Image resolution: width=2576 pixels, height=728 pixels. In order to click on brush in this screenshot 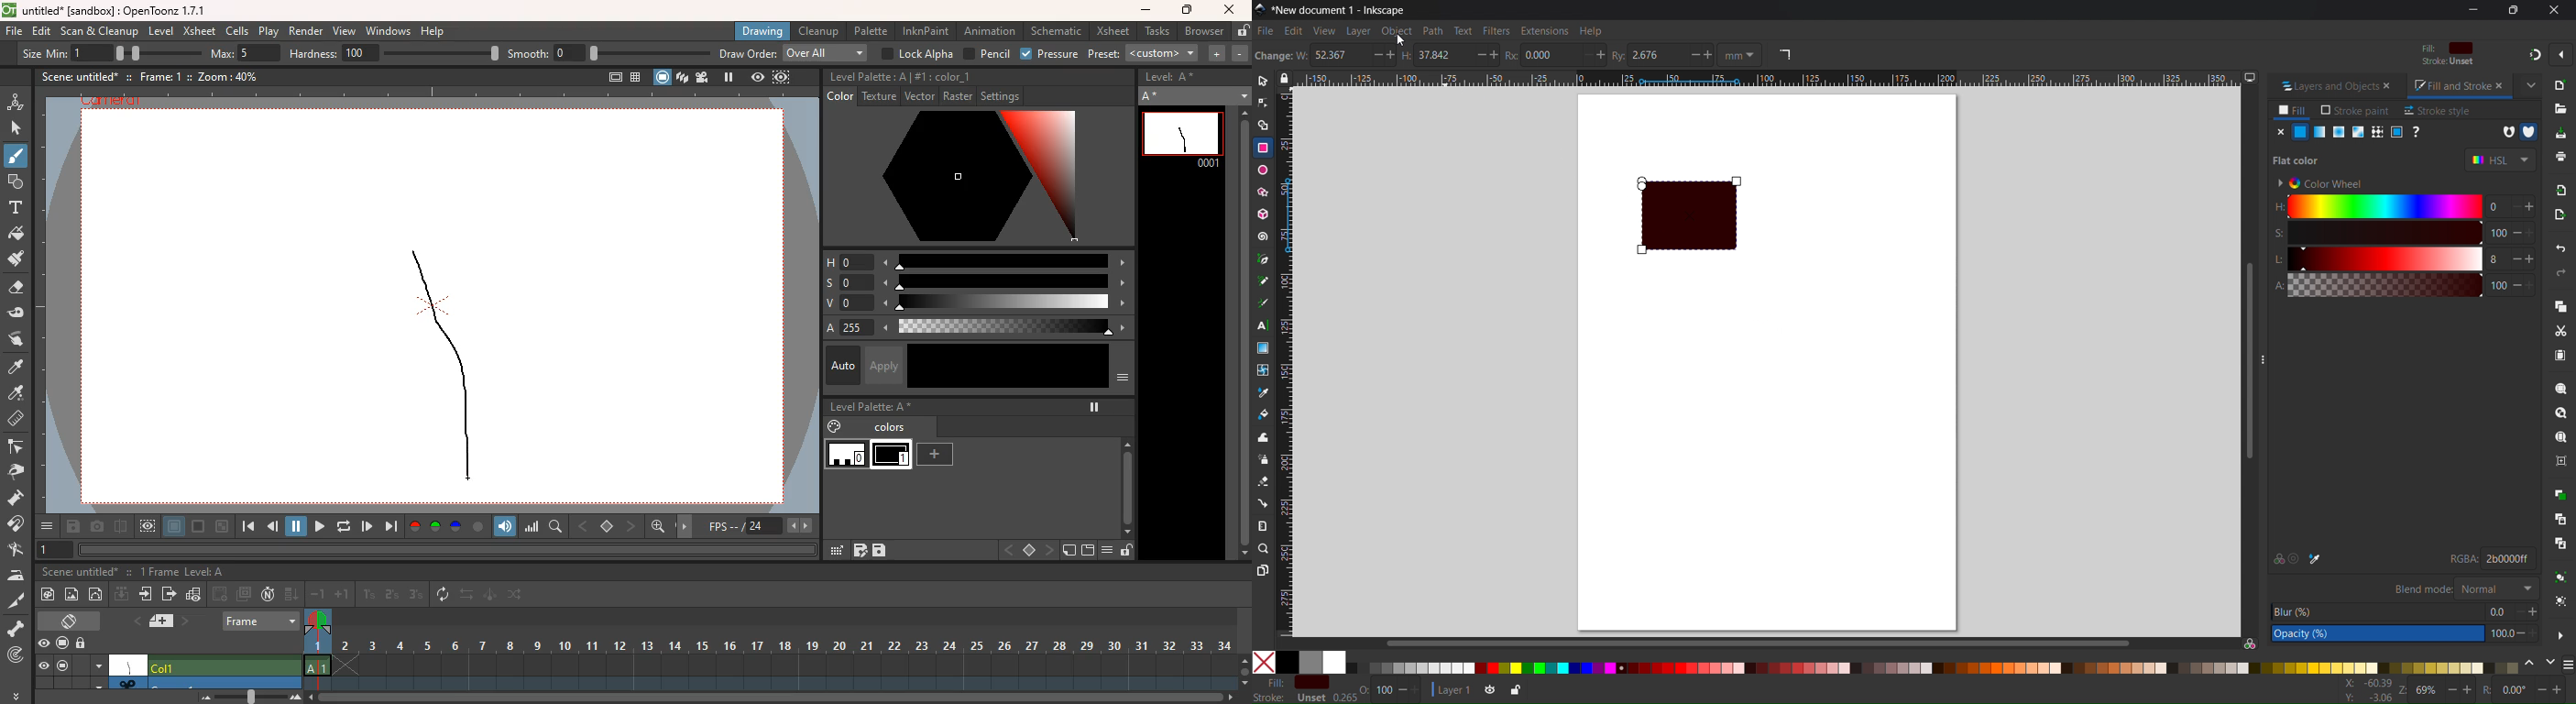, I will do `click(15, 160)`.